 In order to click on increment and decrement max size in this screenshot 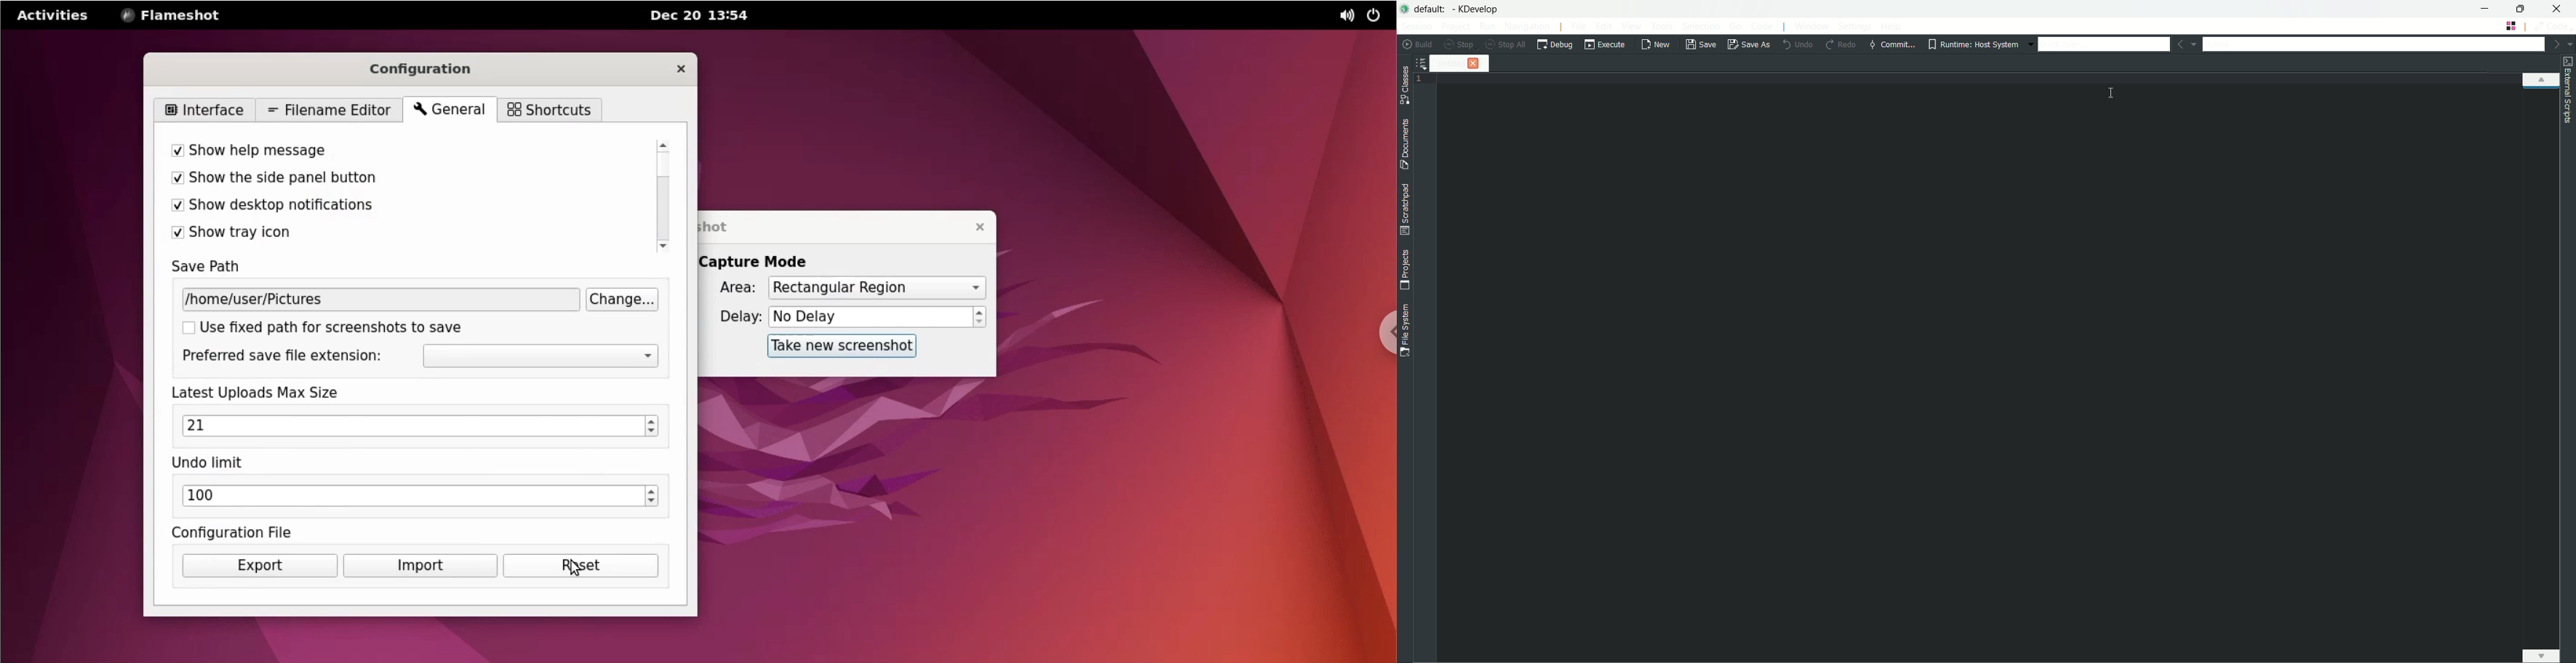, I will do `click(653, 427)`.